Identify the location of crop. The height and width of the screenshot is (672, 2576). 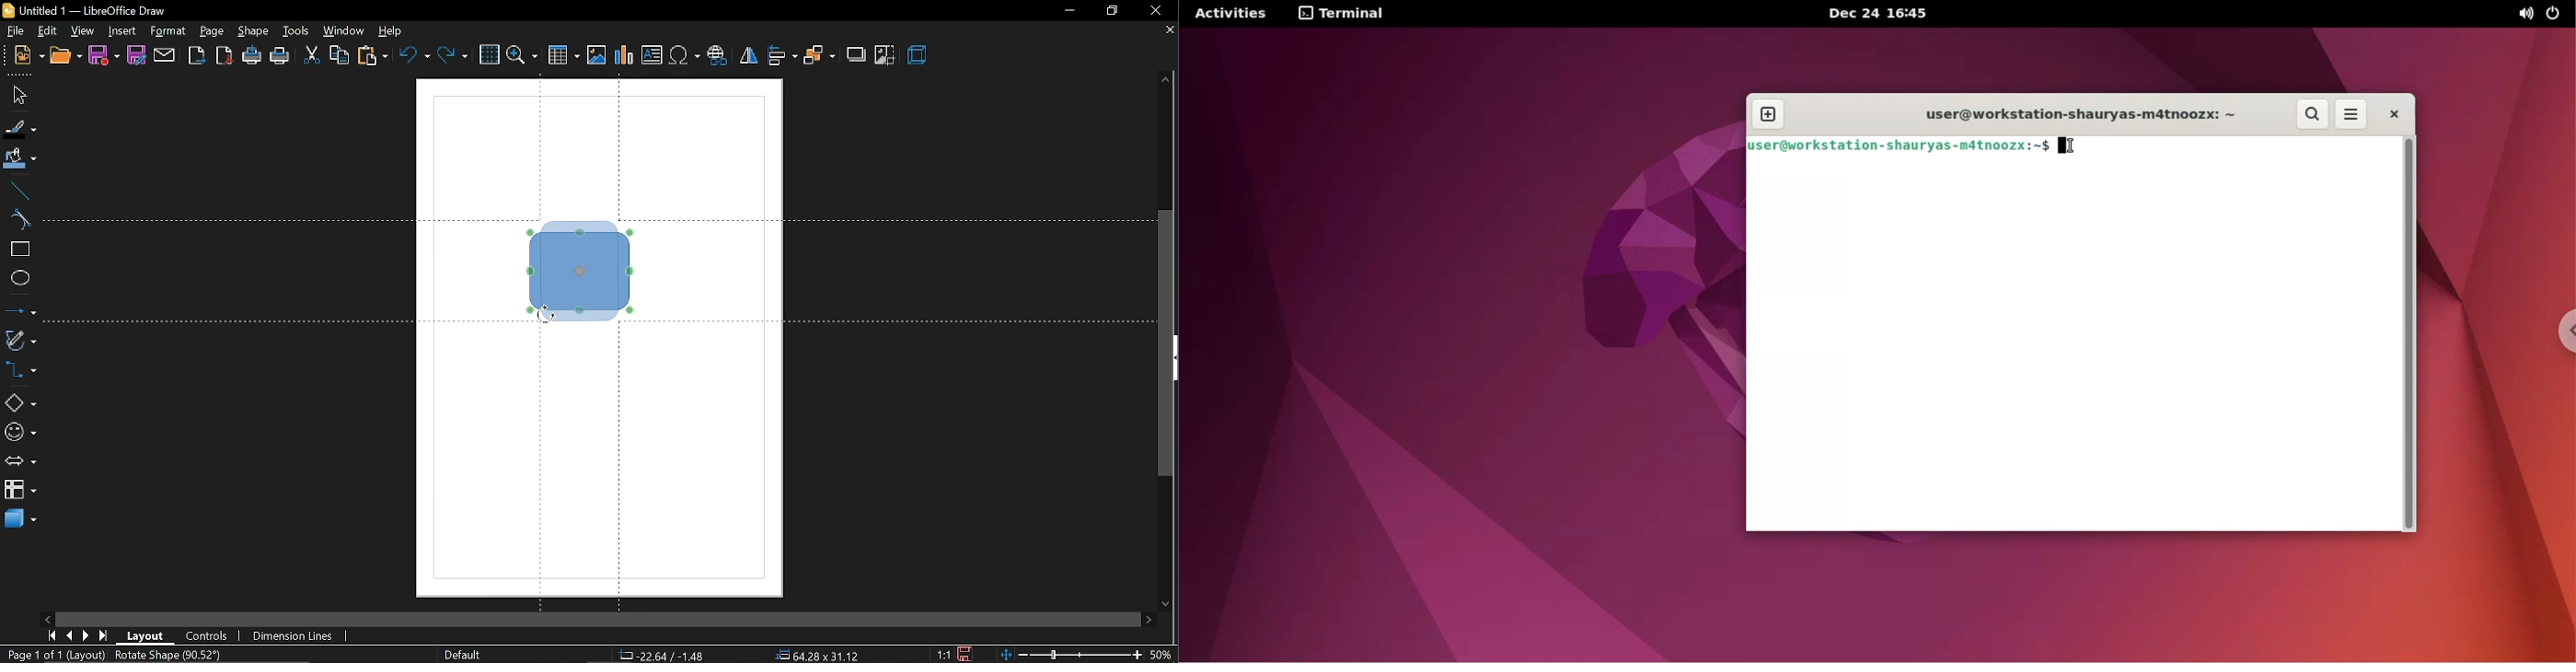
(886, 54).